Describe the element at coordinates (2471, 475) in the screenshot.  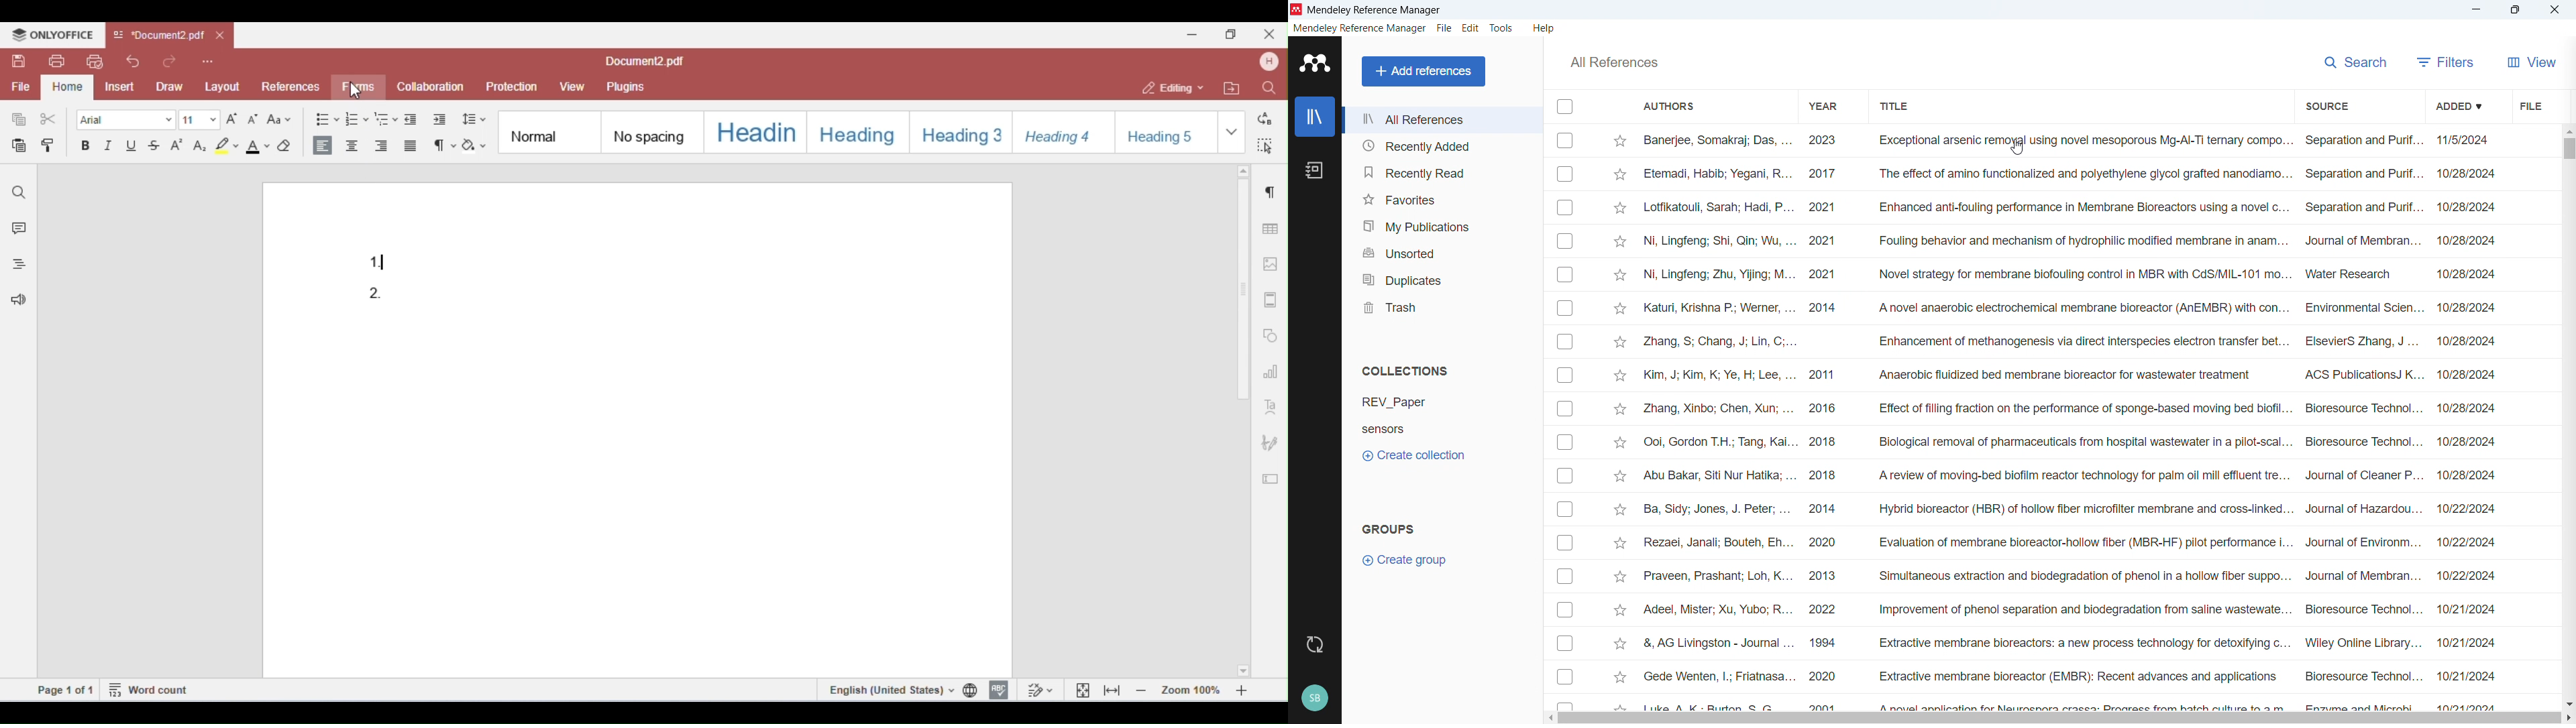
I see `10/28/2024` at that location.